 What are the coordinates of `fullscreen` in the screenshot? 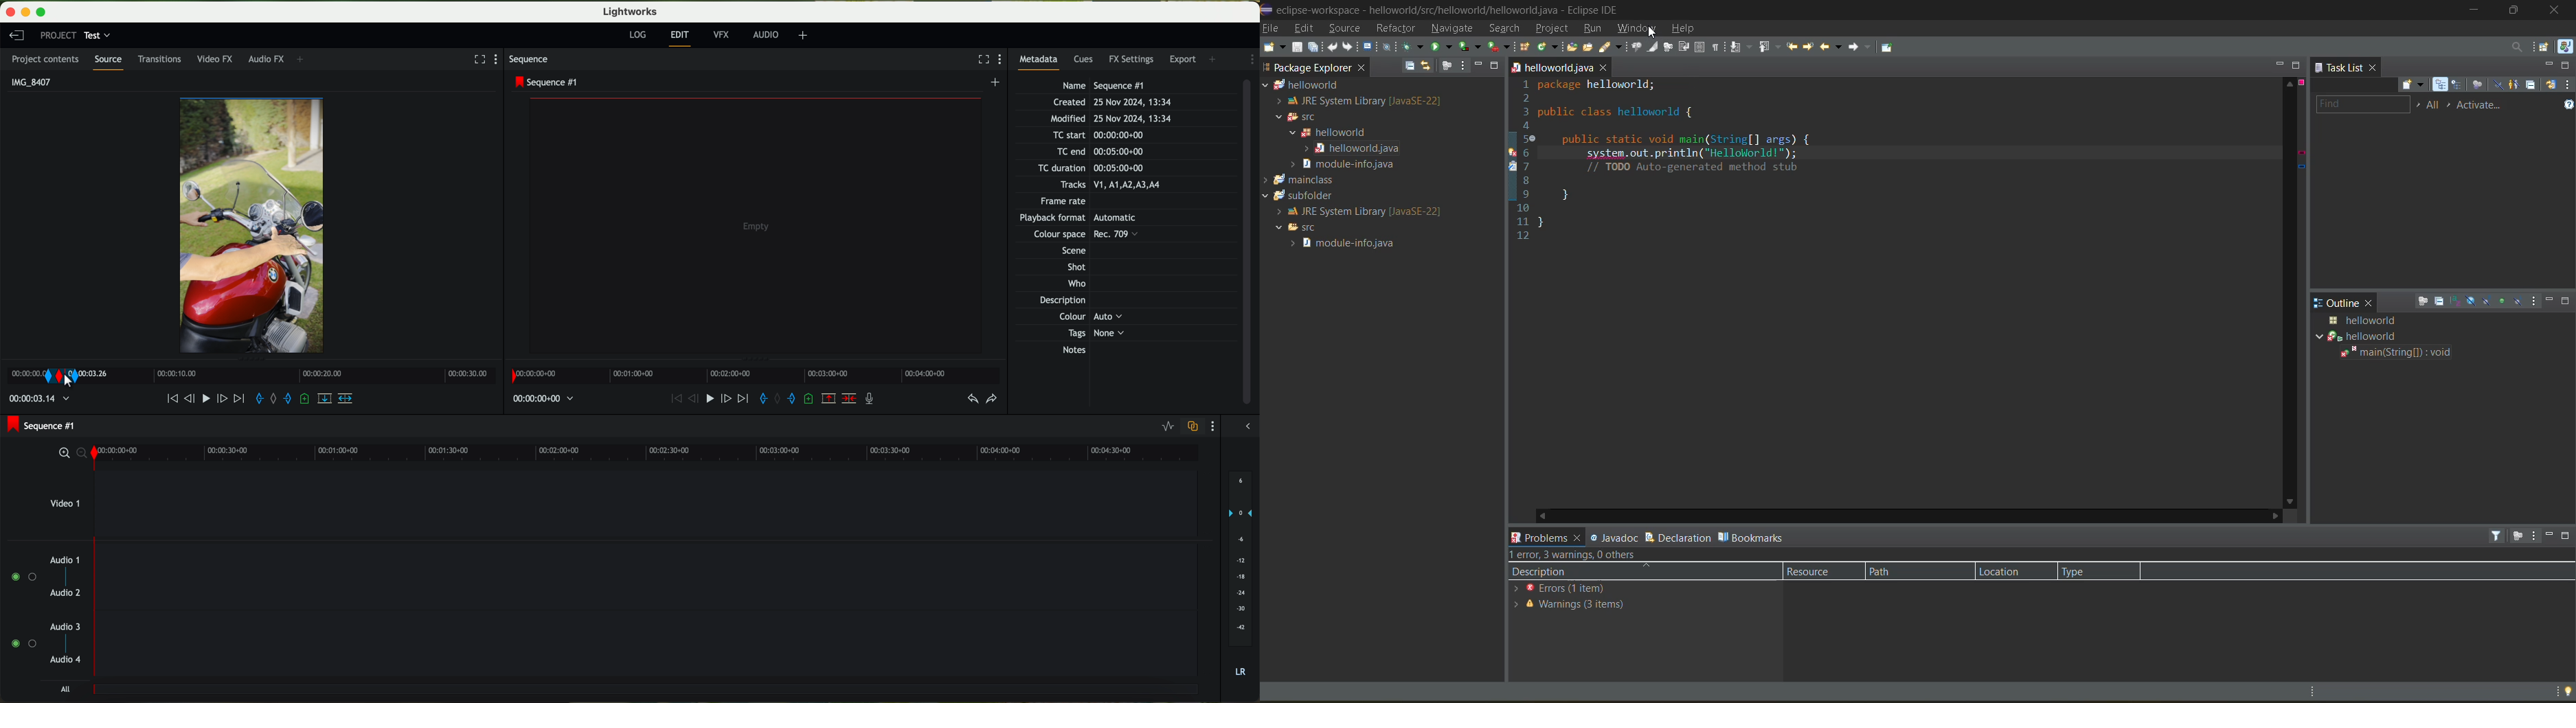 It's located at (979, 59).